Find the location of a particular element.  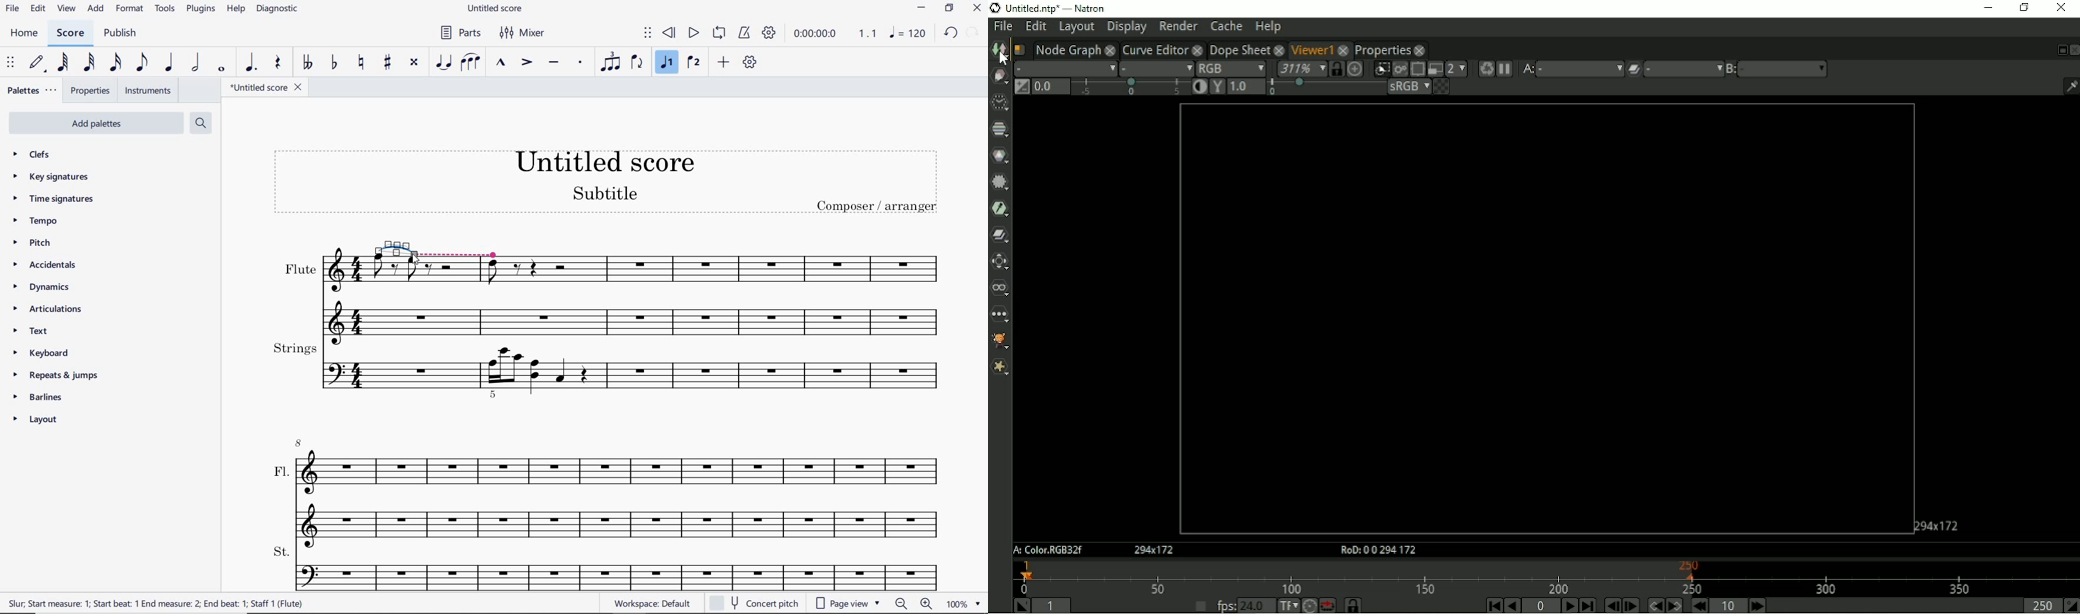

SLUR is located at coordinates (469, 63).